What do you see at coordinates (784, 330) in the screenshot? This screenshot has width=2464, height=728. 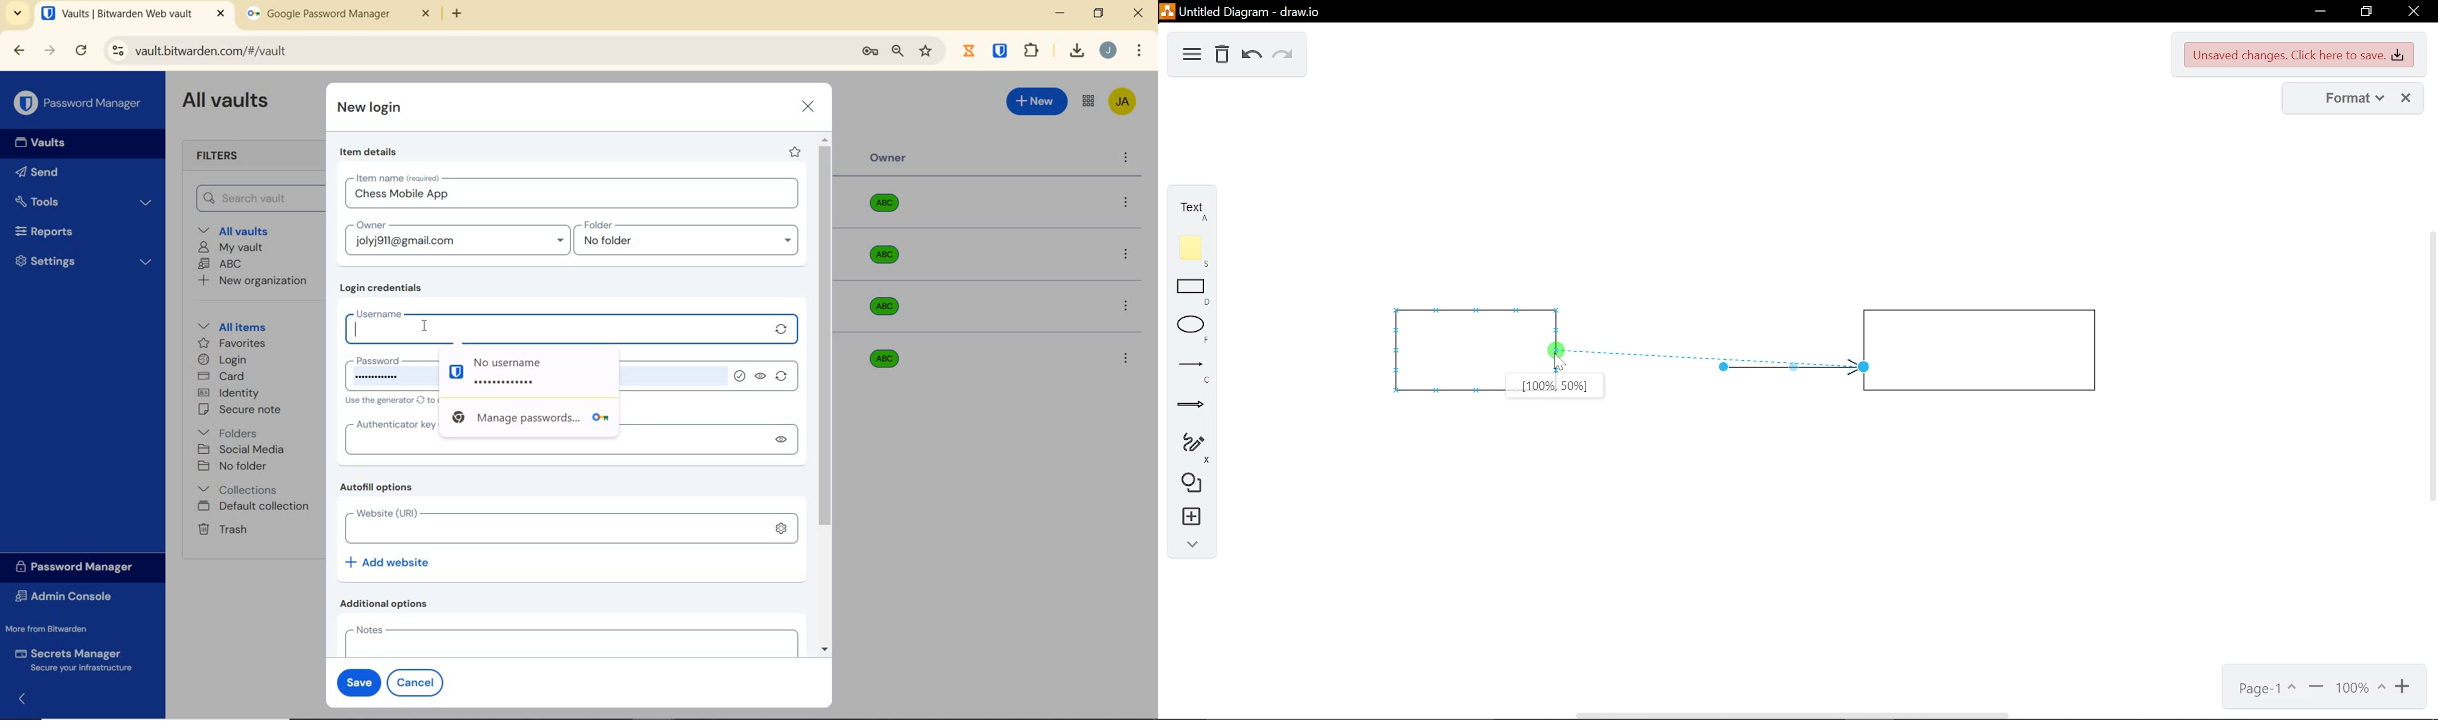 I see `generate` at bounding box center [784, 330].